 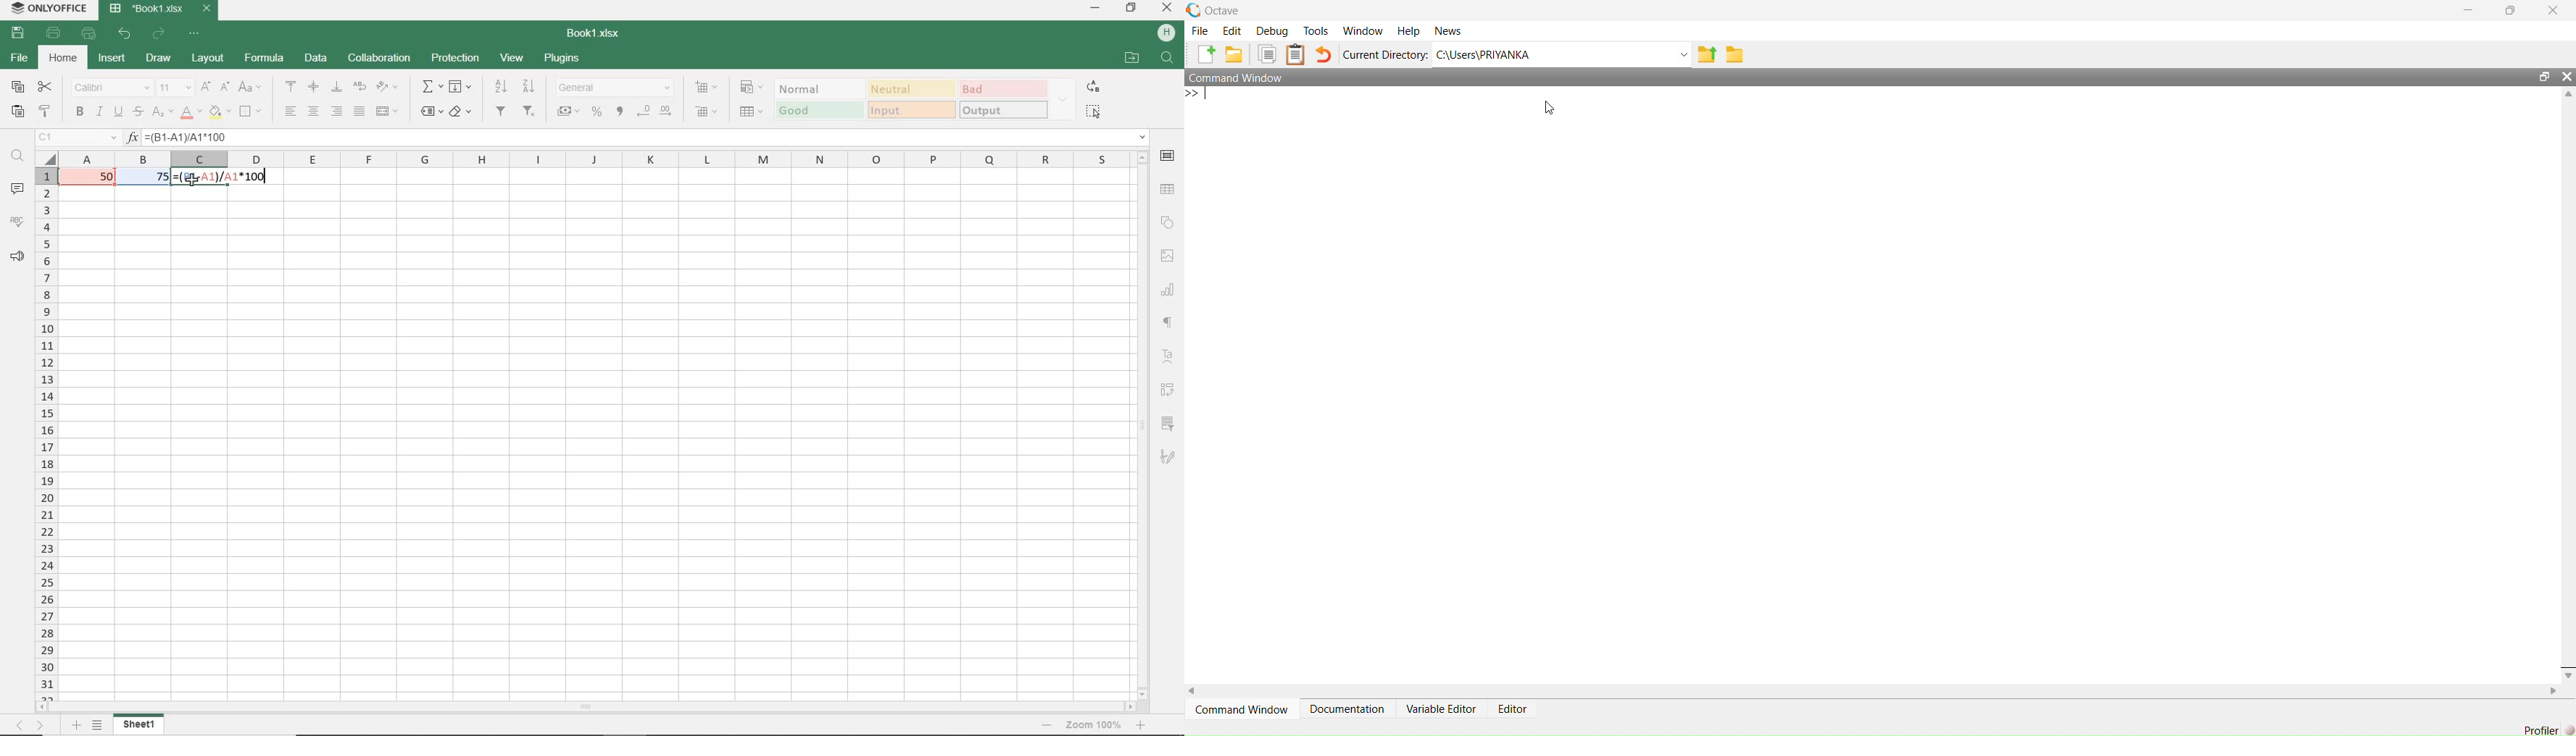 What do you see at coordinates (316, 58) in the screenshot?
I see `data` at bounding box center [316, 58].